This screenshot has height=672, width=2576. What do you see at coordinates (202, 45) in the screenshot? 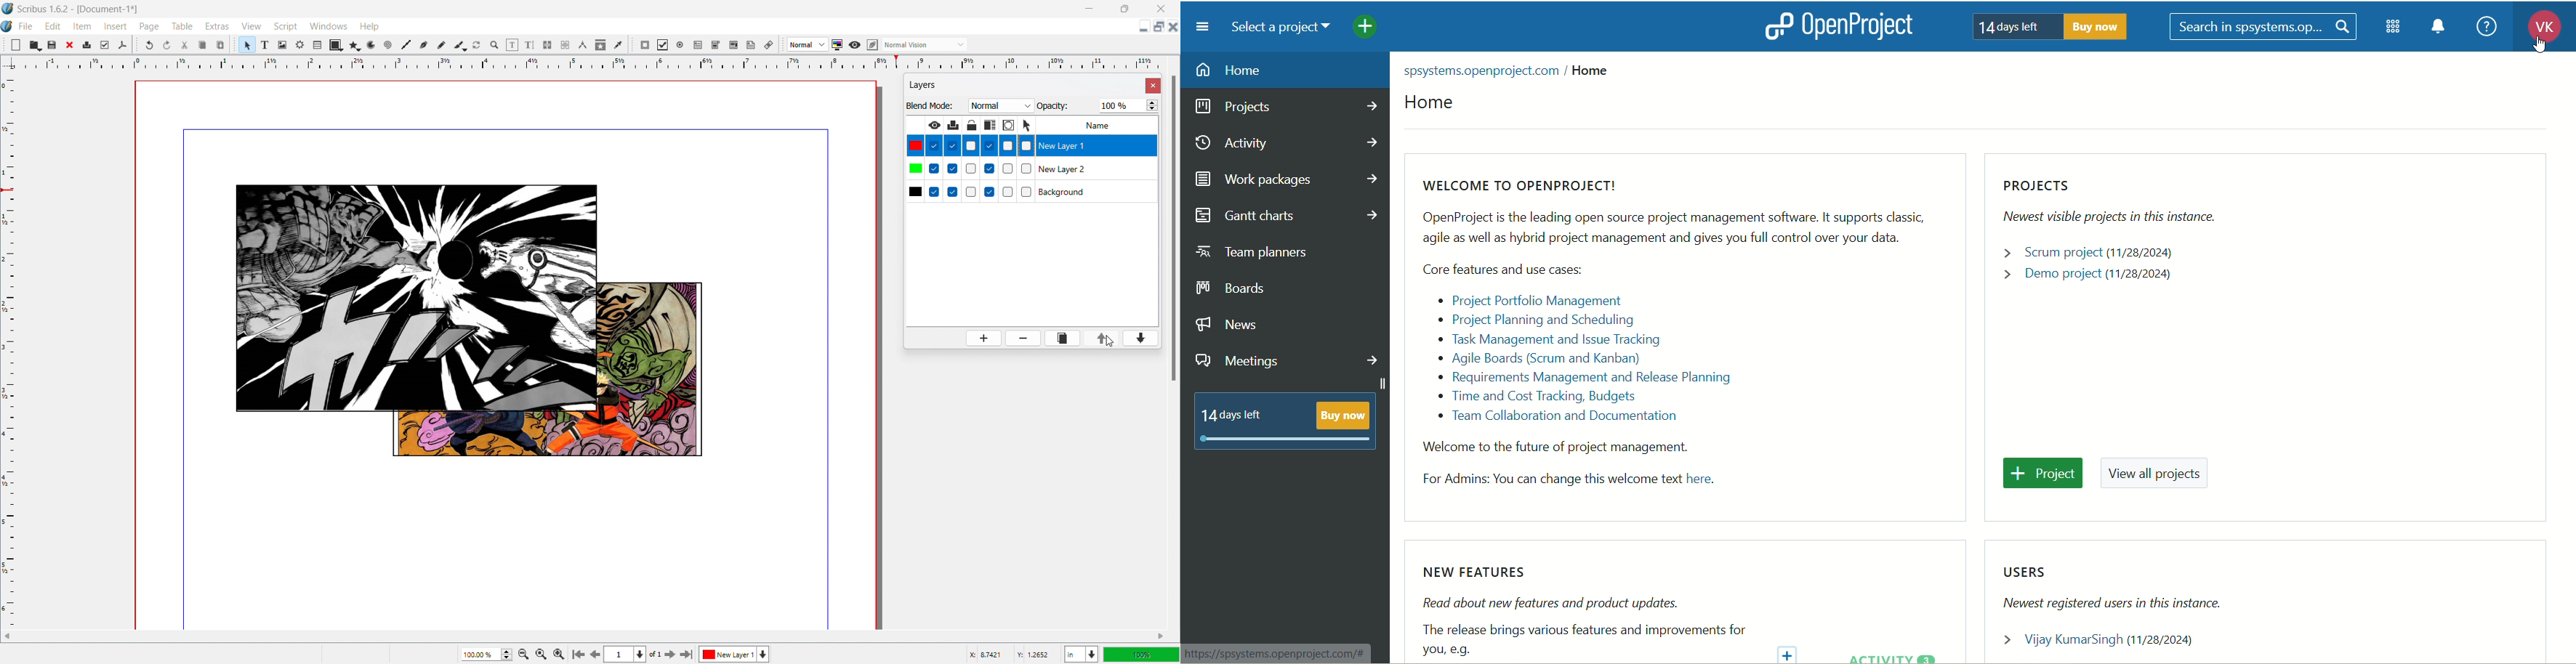
I see `copy` at bounding box center [202, 45].